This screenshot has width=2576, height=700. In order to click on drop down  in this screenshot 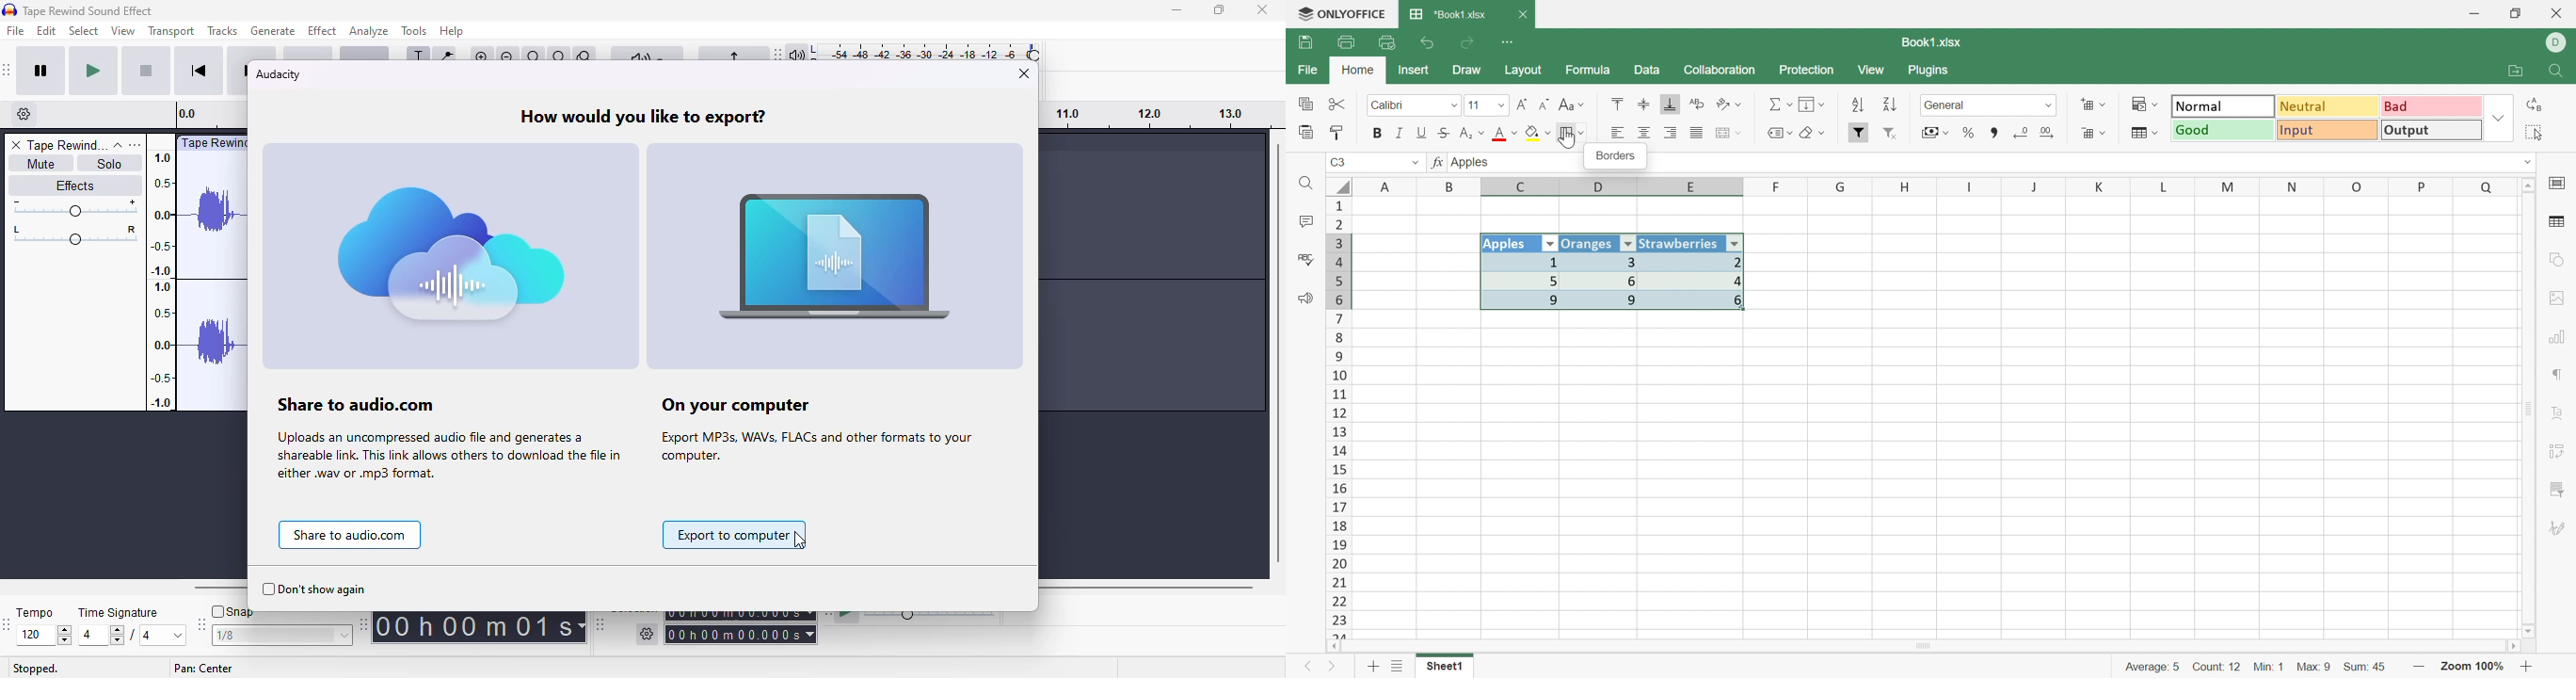, I will do `click(2520, 161)`.